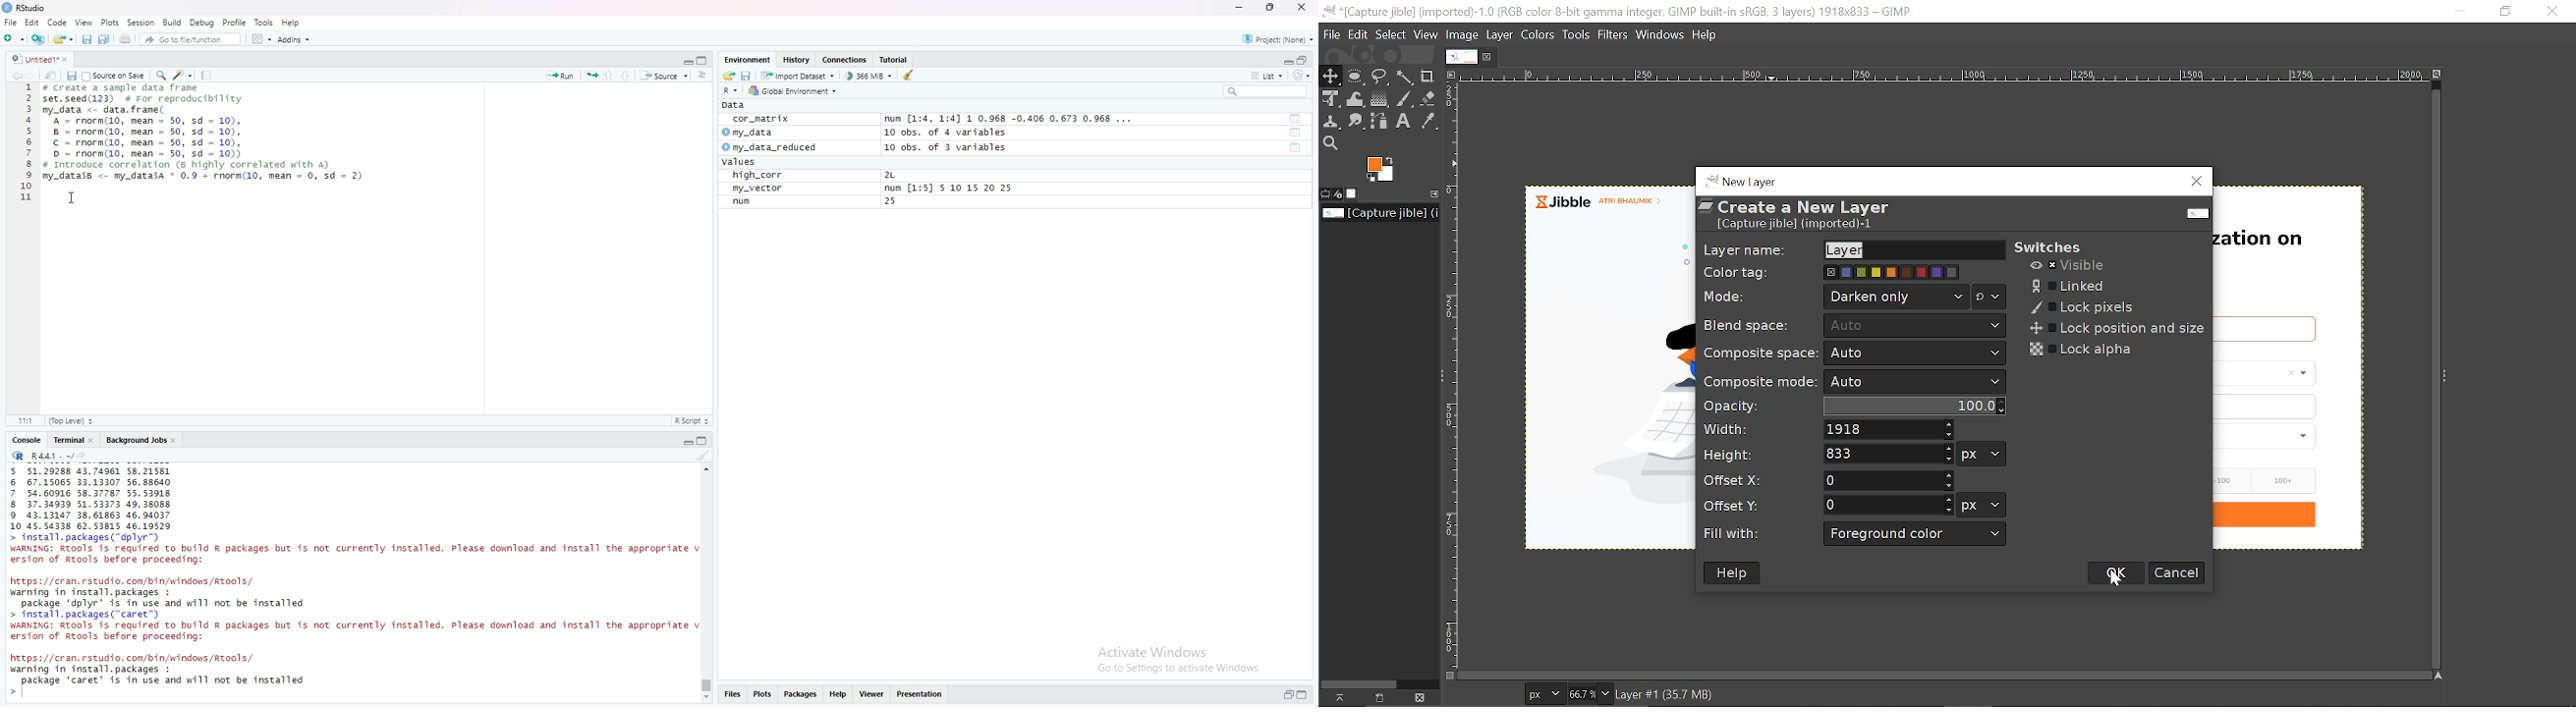 The height and width of the screenshot is (728, 2576). Describe the element at coordinates (609, 76) in the screenshot. I see `up` at that location.